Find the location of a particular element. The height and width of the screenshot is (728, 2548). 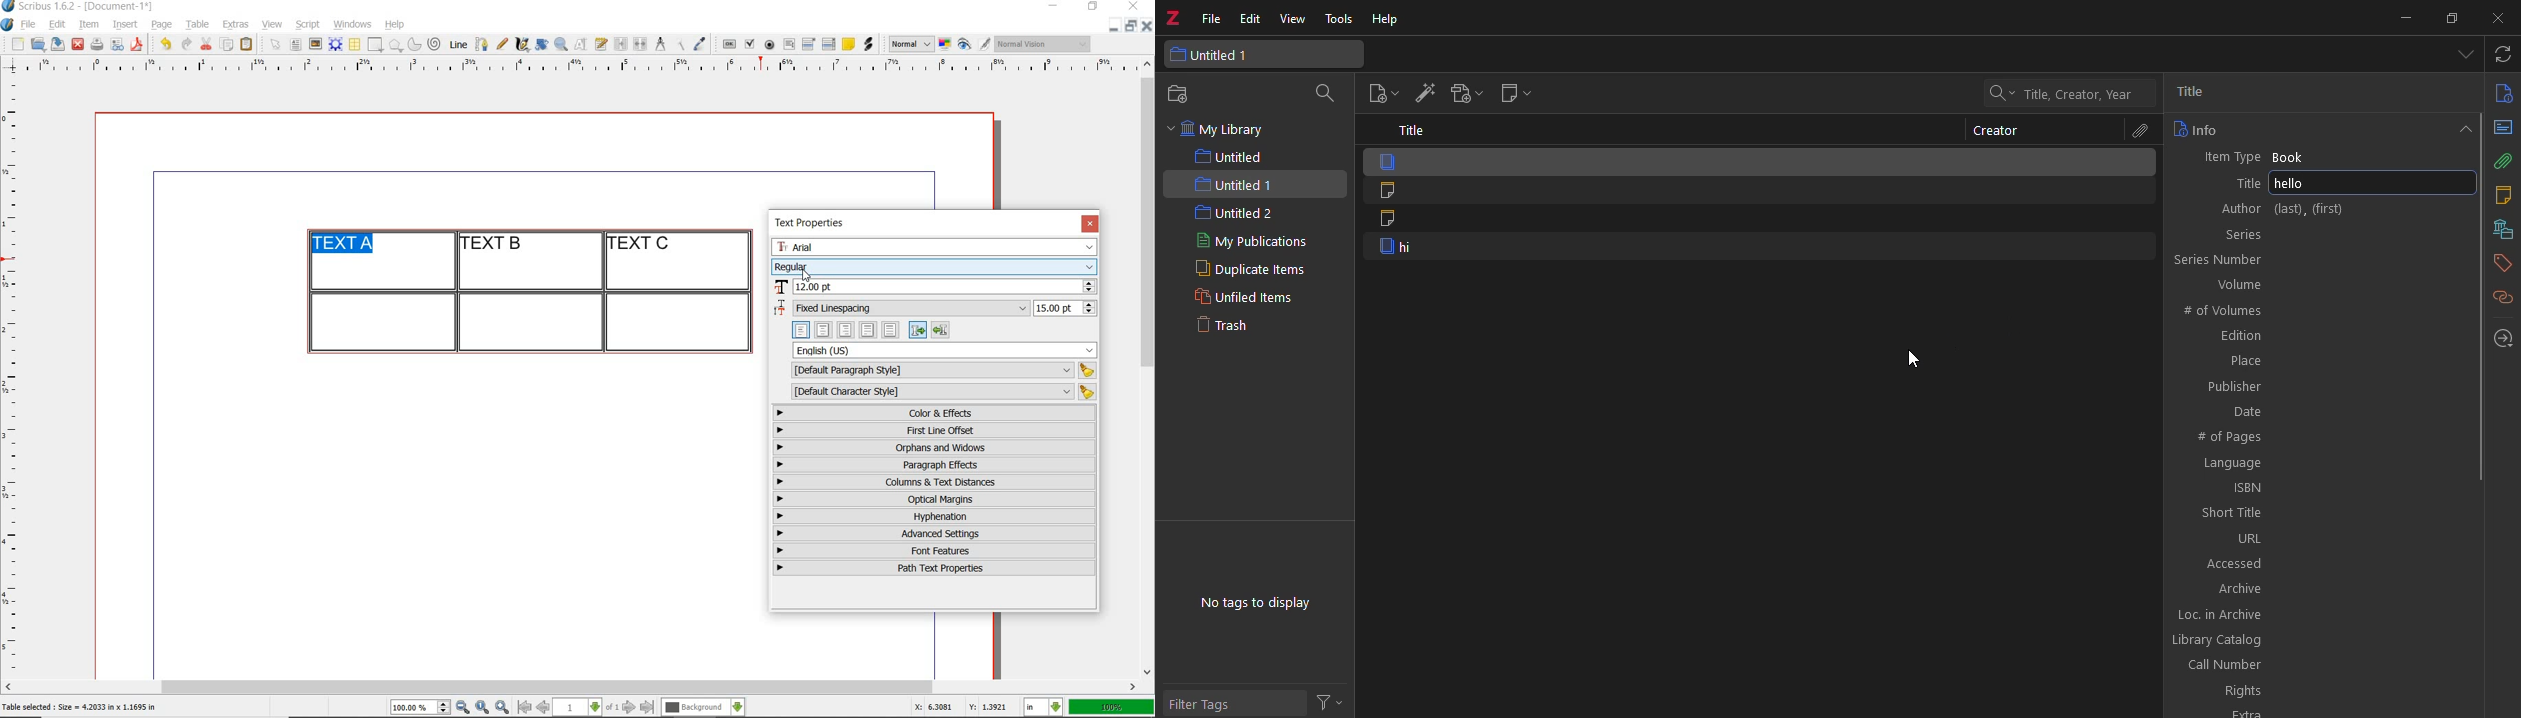

notes is located at coordinates (2502, 195).